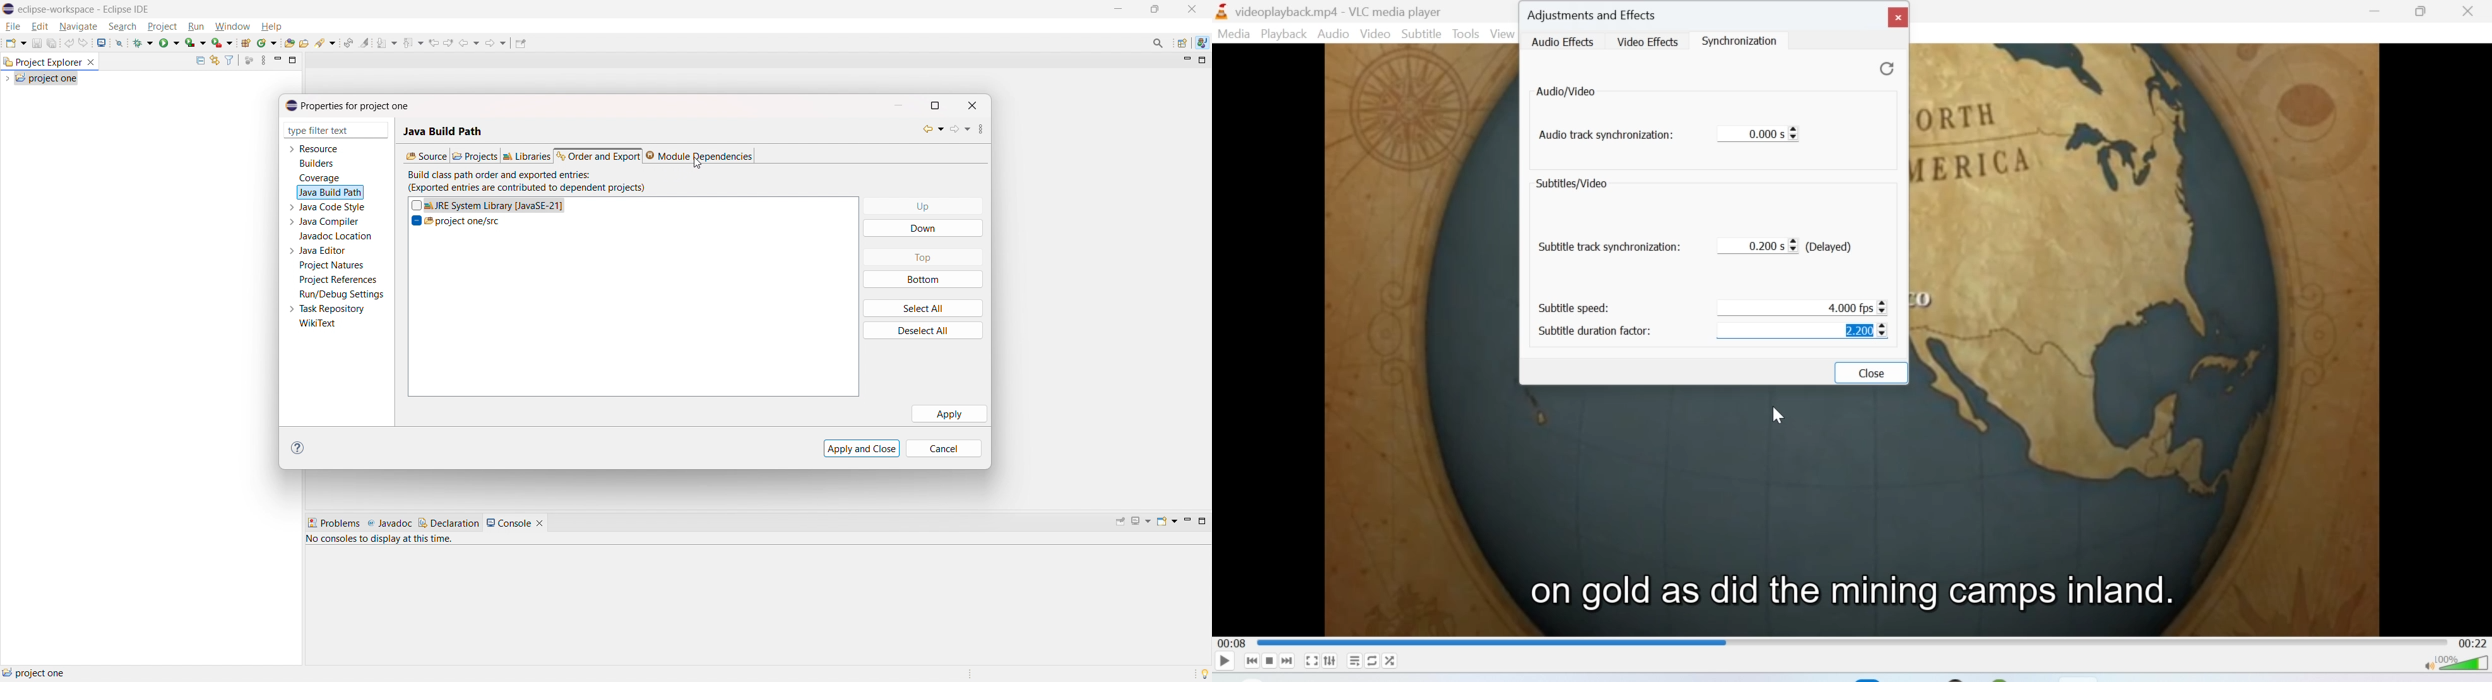 This screenshot has height=700, width=2492. Describe the element at coordinates (1873, 373) in the screenshot. I see `Close` at that location.